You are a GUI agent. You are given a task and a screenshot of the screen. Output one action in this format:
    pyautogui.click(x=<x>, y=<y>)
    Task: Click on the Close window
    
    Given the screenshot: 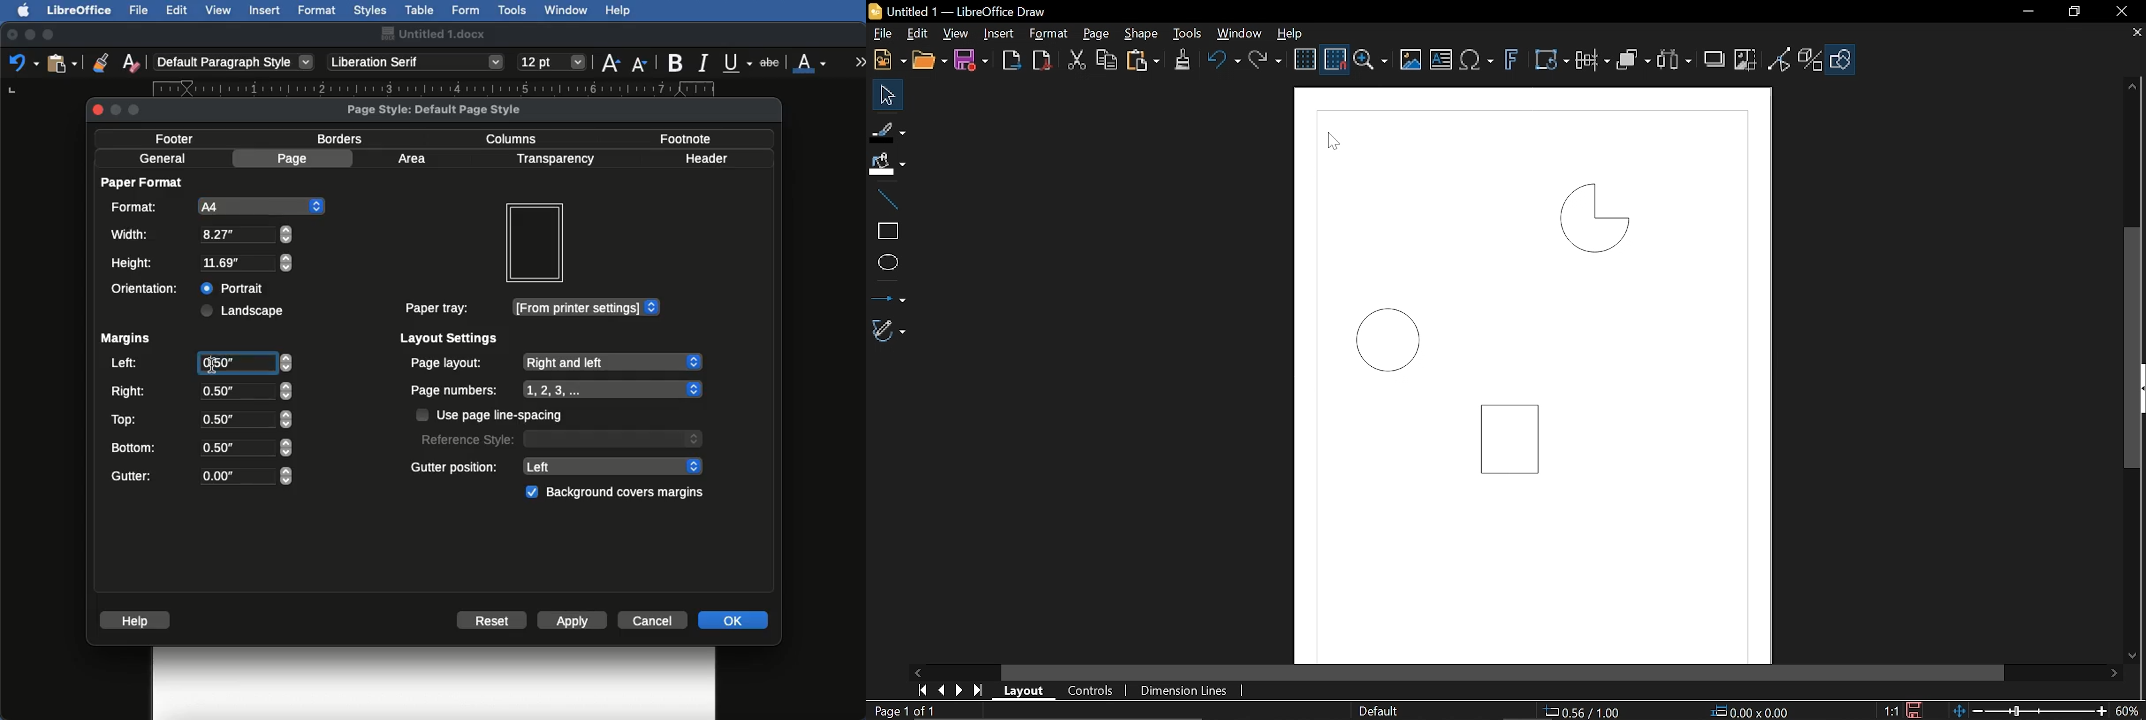 What is the action you would take?
    pyautogui.click(x=2116, y=12)
    